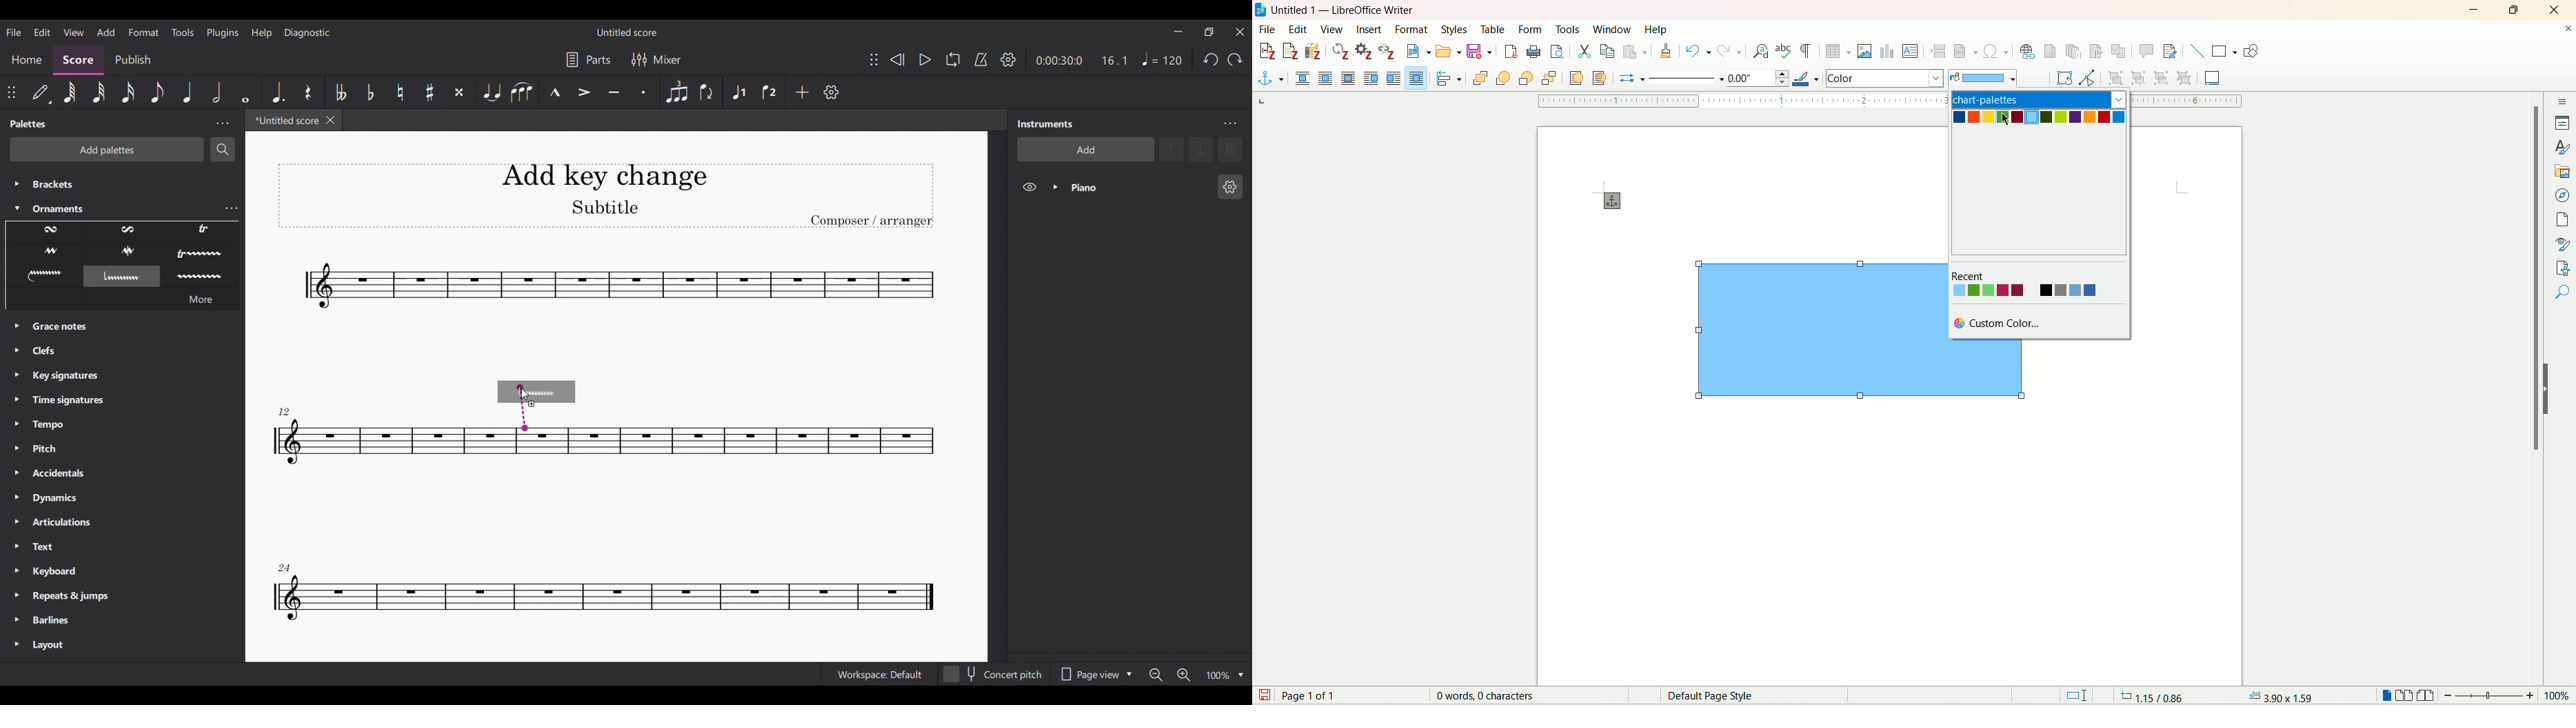  I want to click on Close interface, so click(1240, 33).